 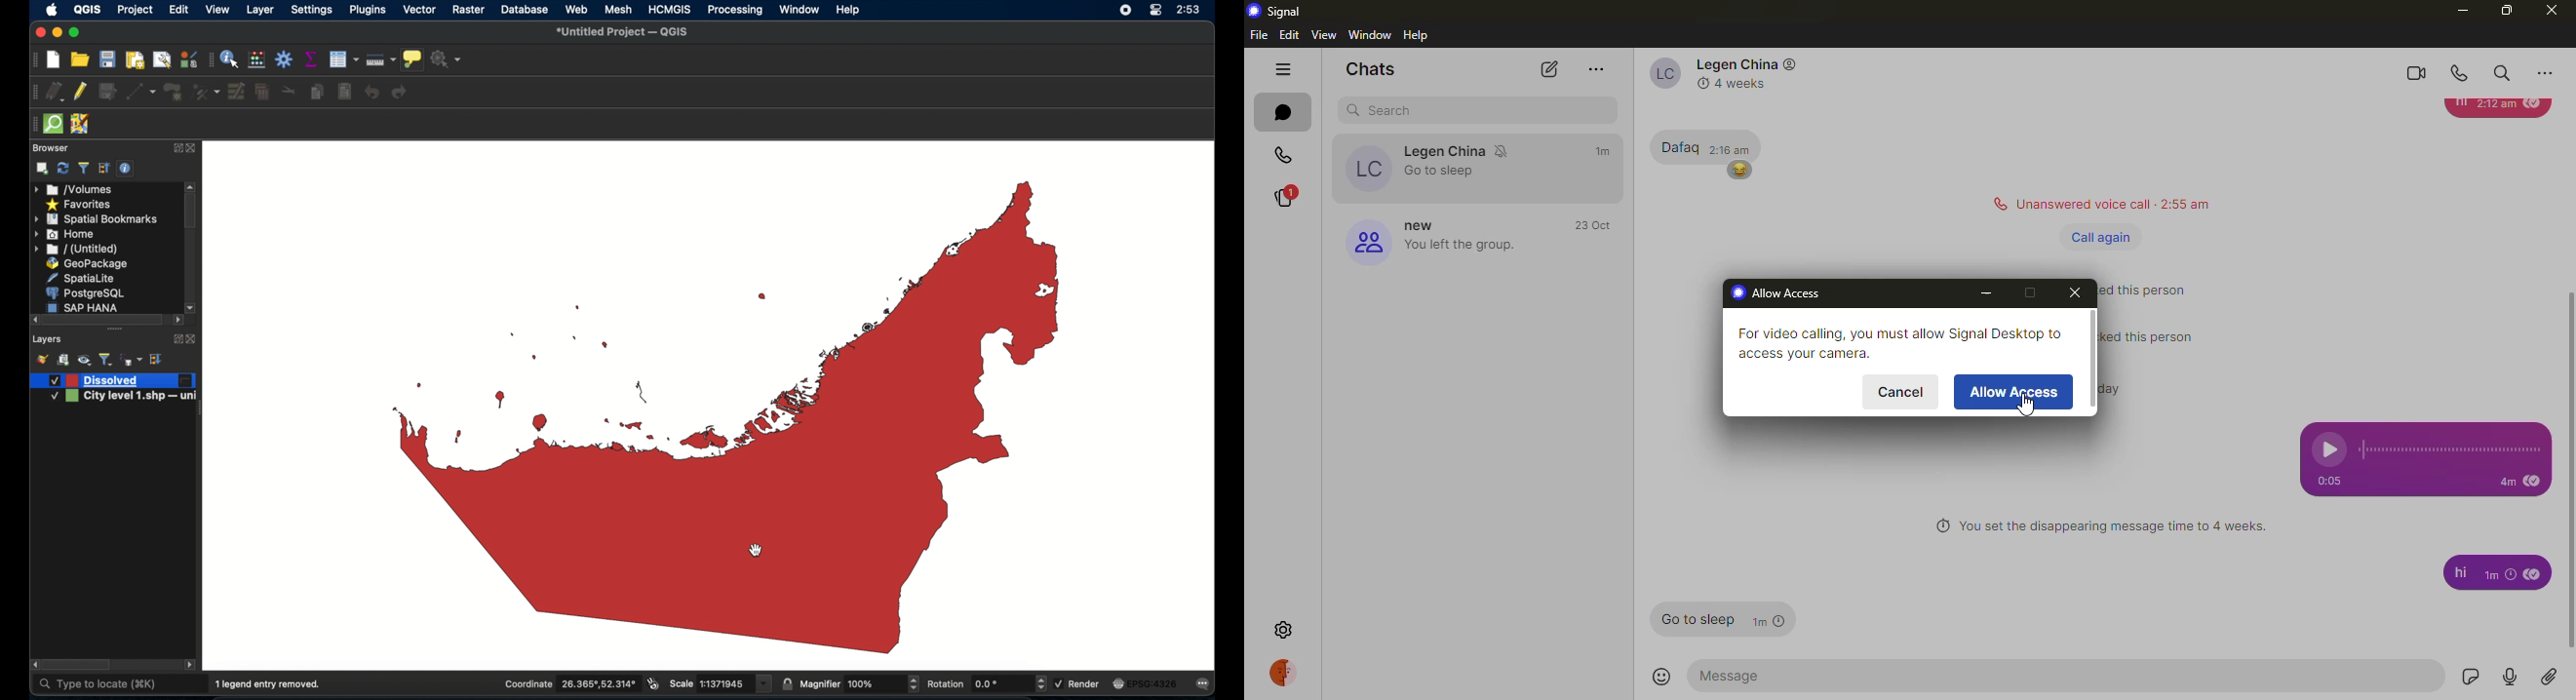 I want to click on emoji, so click(x=1737, y=171).